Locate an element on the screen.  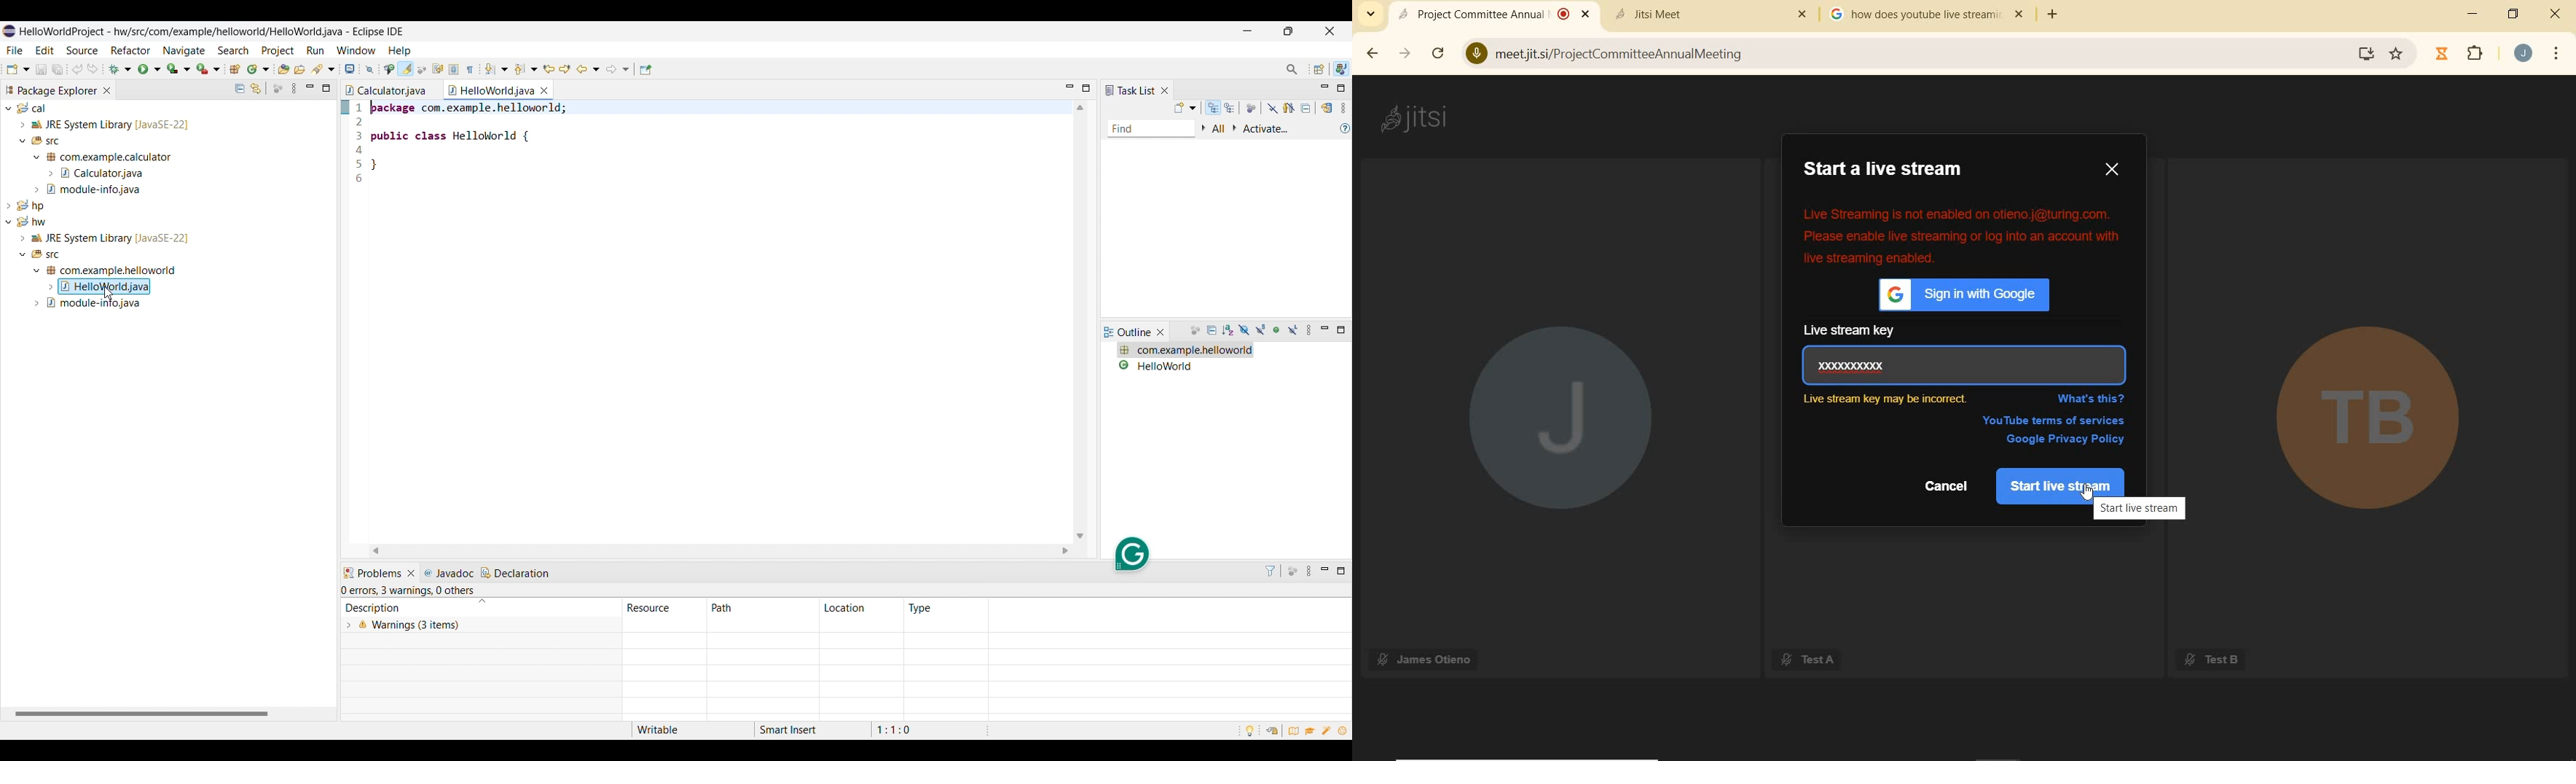
Microphone is located at coordinates (1475, 54).